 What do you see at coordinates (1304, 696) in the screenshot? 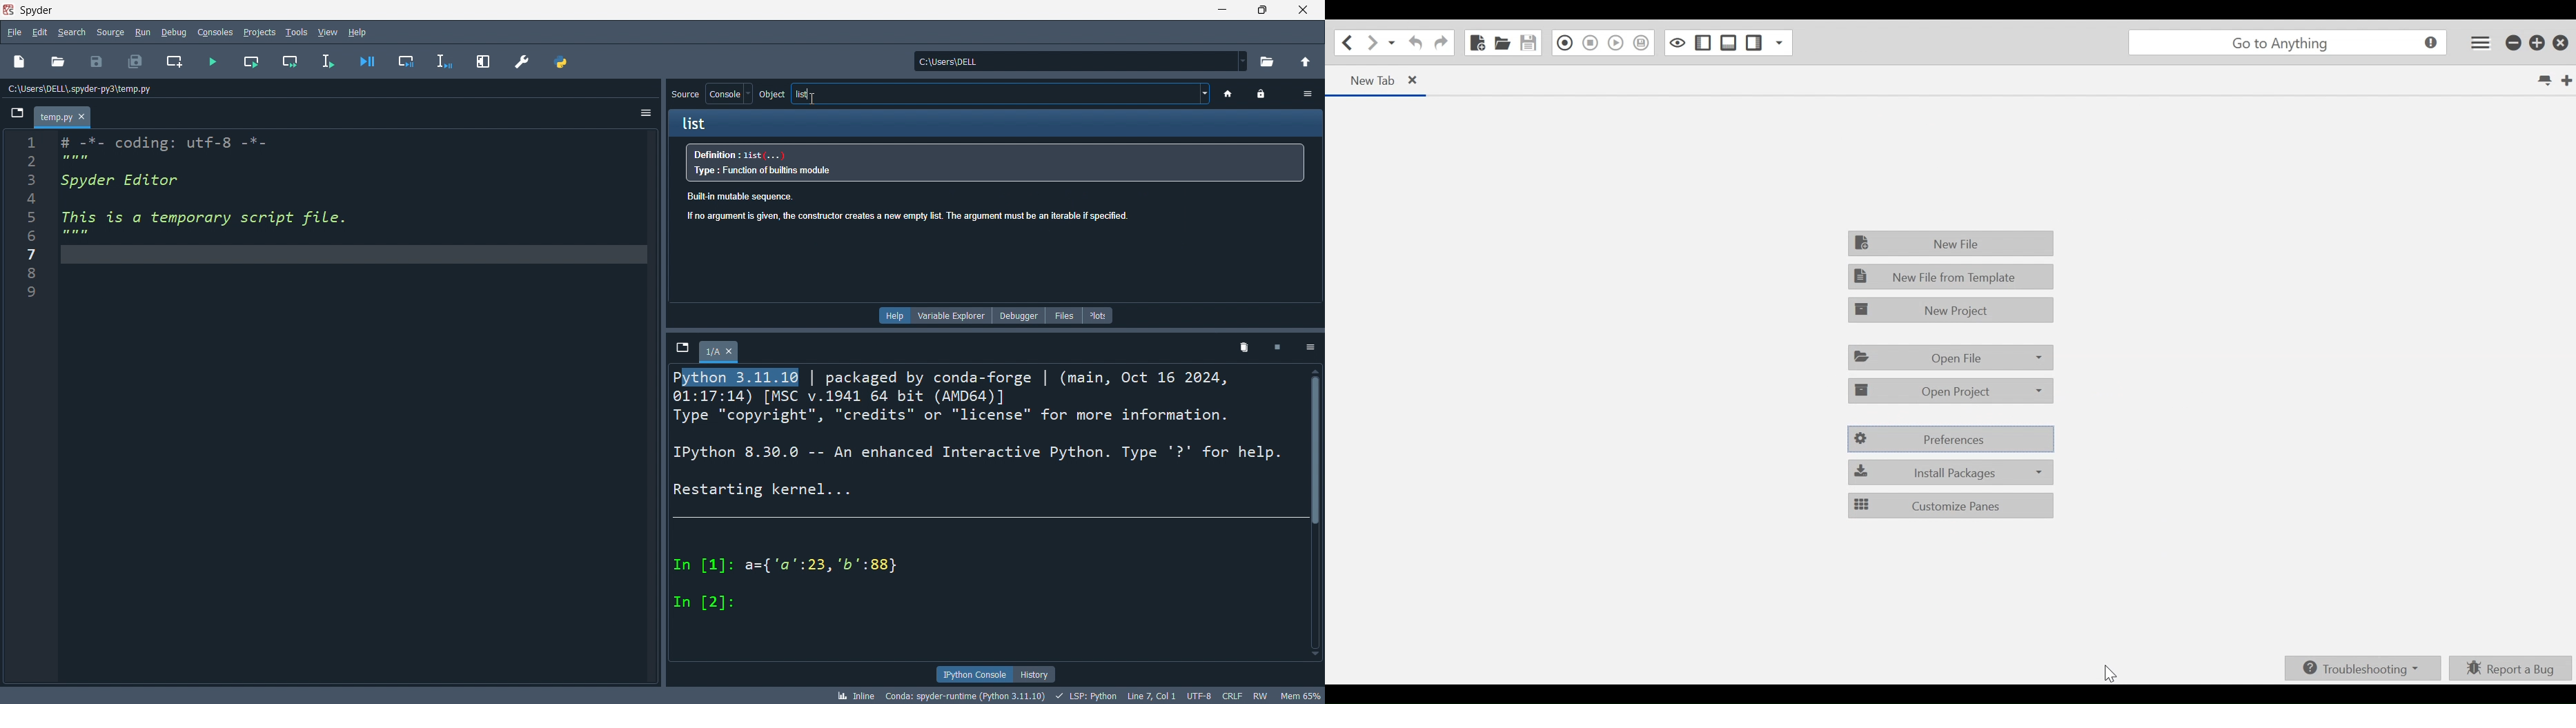
I see `mem 65%` at bounding box center [1304, 696].